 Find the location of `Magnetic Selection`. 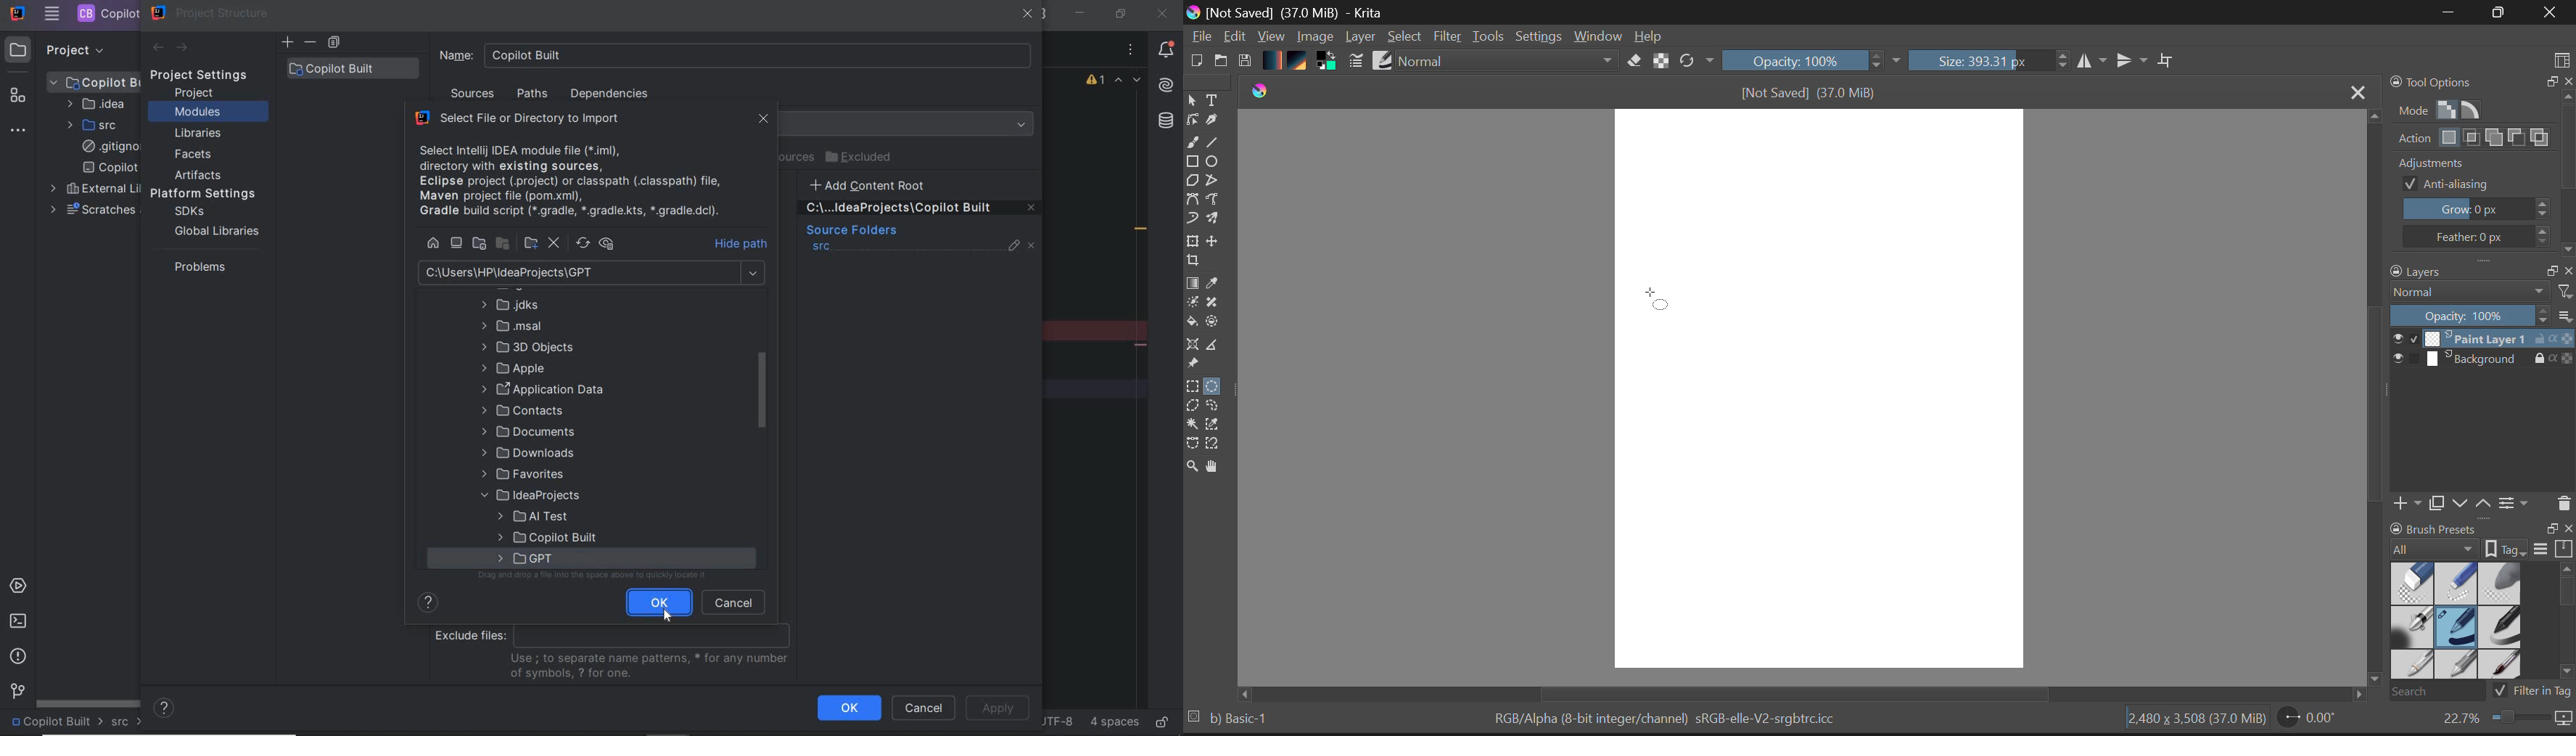

Magnetic Selection is located at coordinates (1217, 445).